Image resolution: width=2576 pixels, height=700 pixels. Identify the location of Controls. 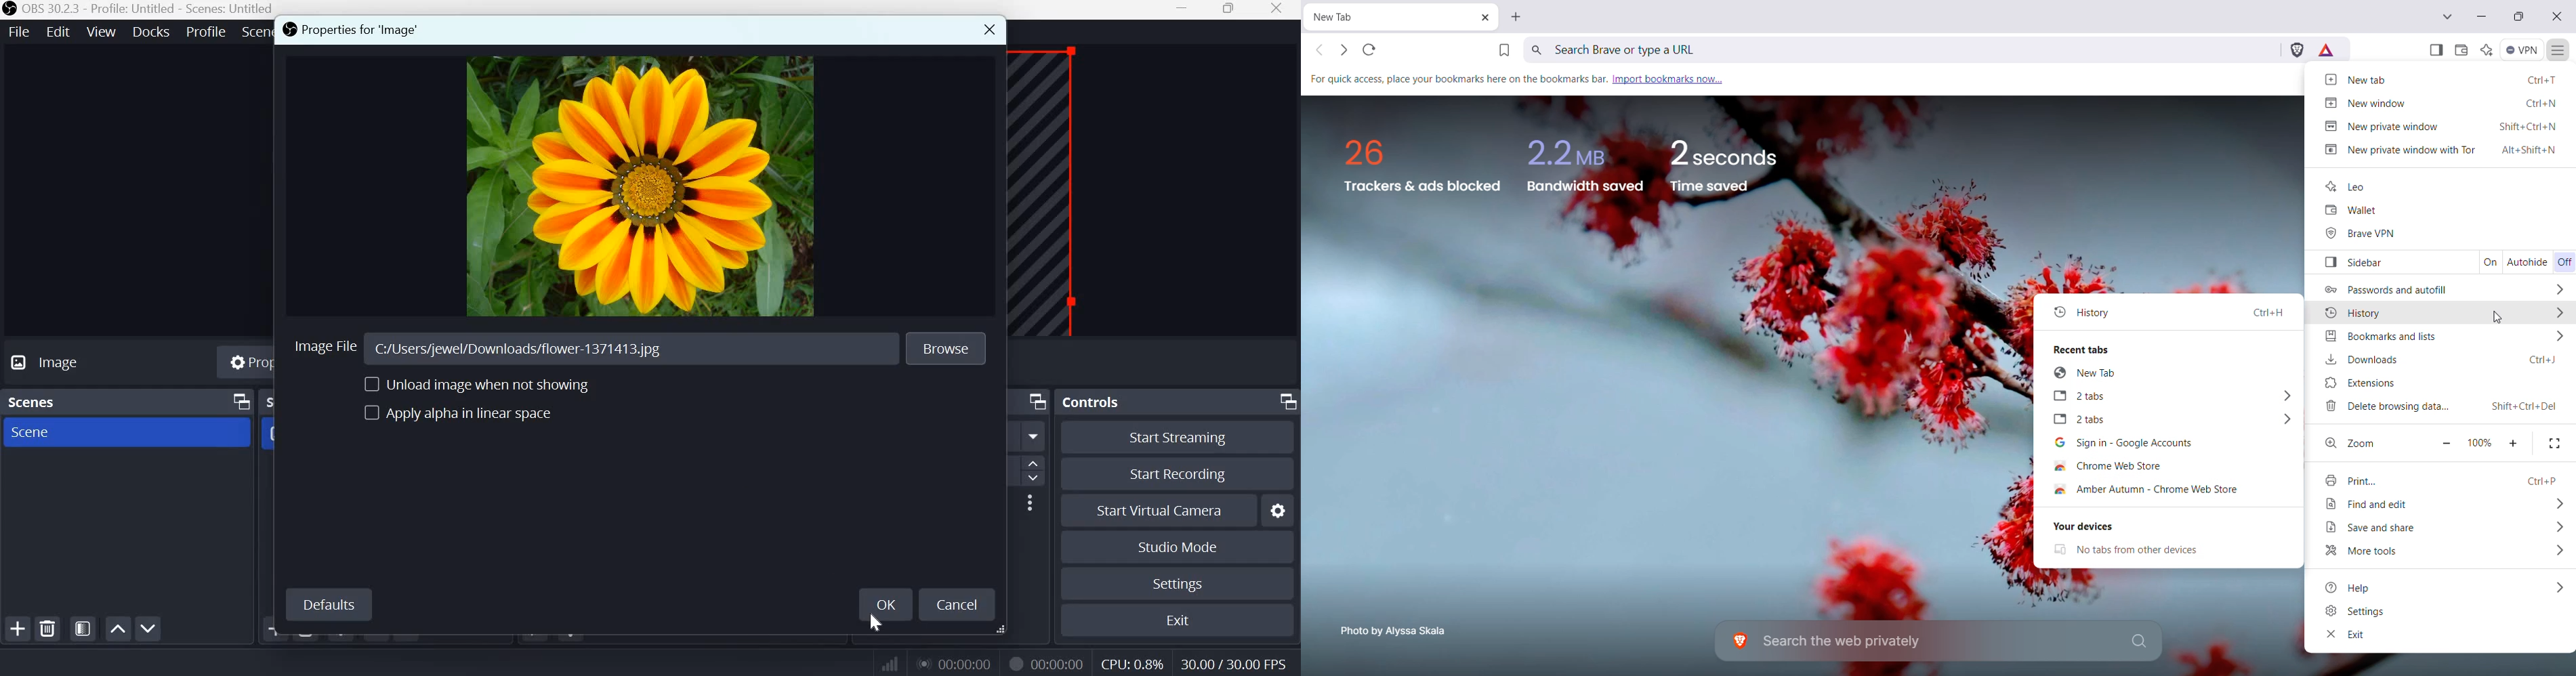
(1091, 401).